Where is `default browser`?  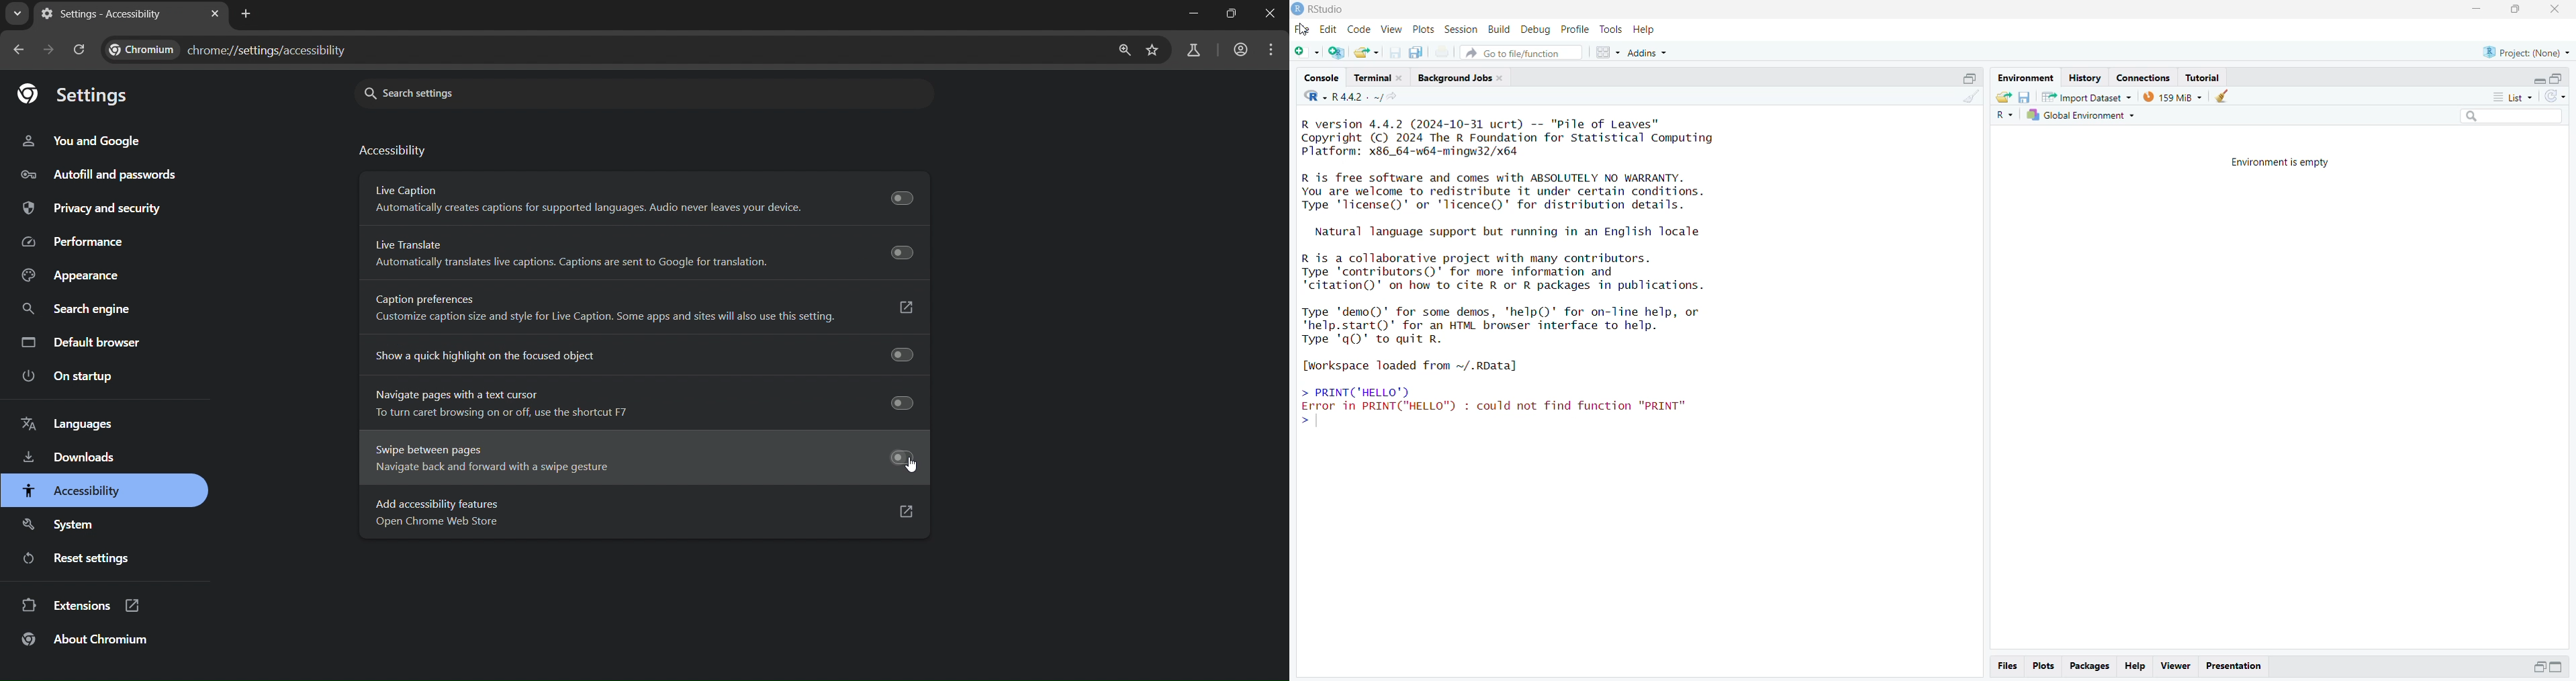 default browser is located at coordinates (83, 341).